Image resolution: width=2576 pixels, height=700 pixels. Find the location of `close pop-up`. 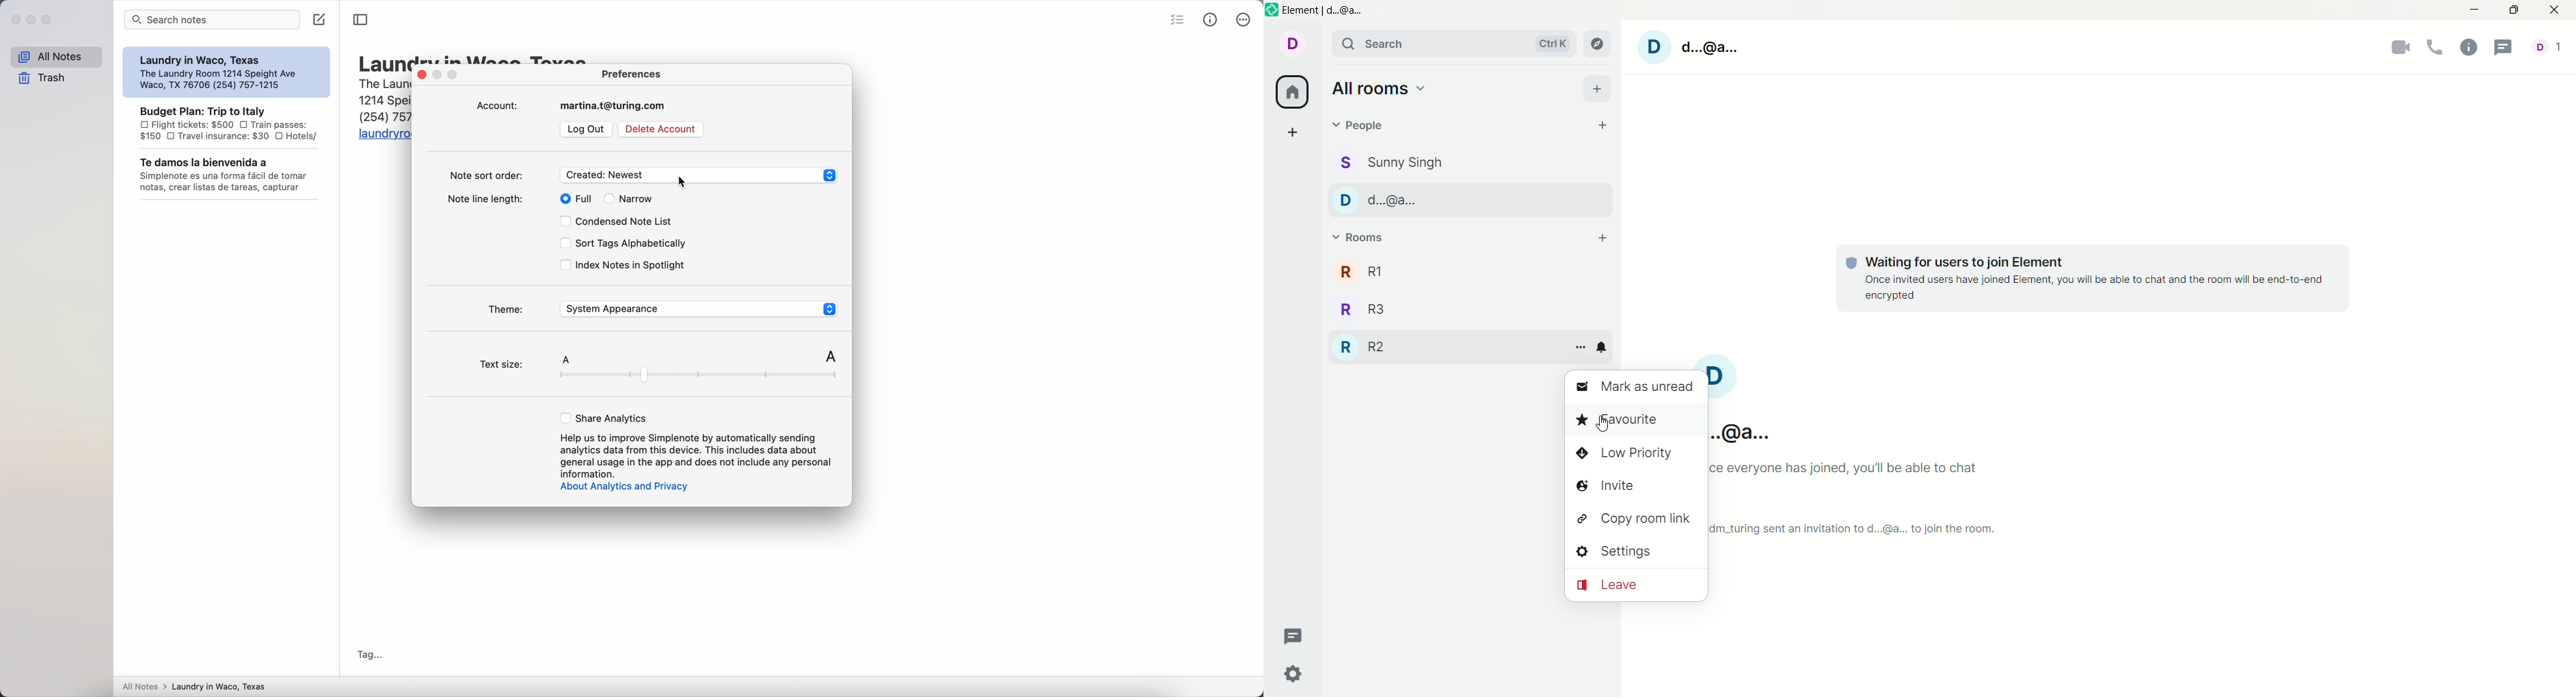

close pop-up is located at coordinates (423, 74).